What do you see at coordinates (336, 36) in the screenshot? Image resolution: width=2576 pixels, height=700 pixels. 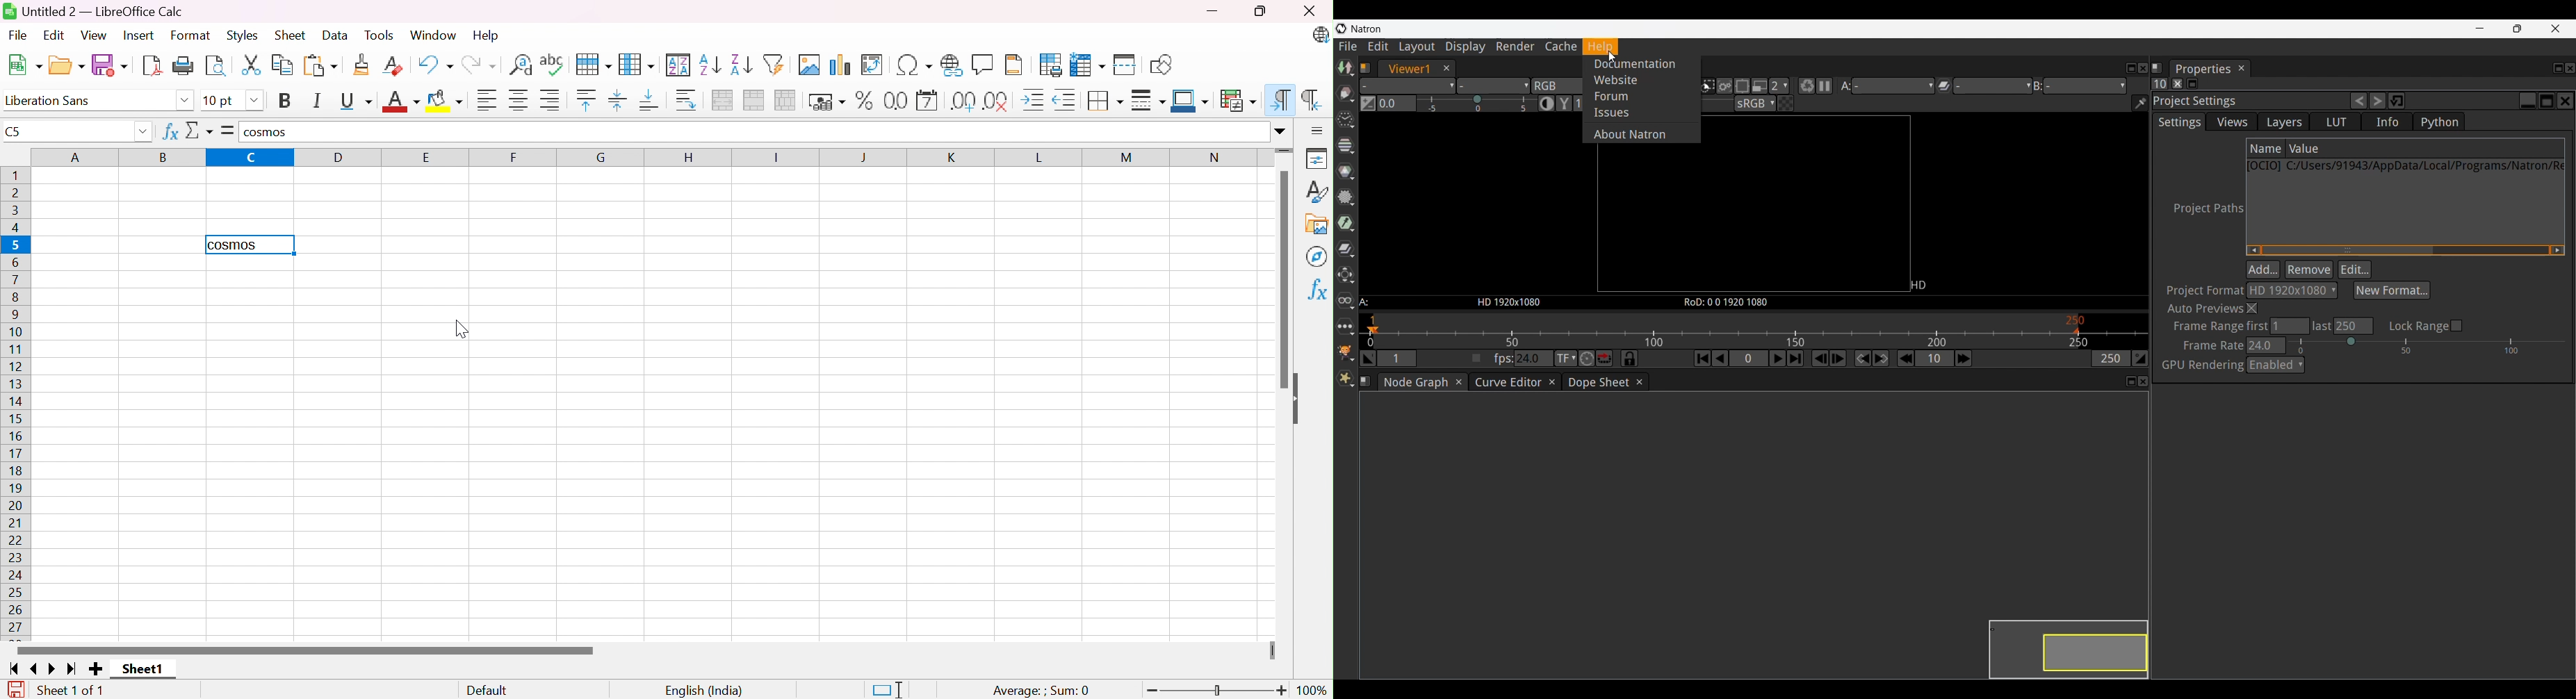 I see `Data` at bounding box center [336, 36].